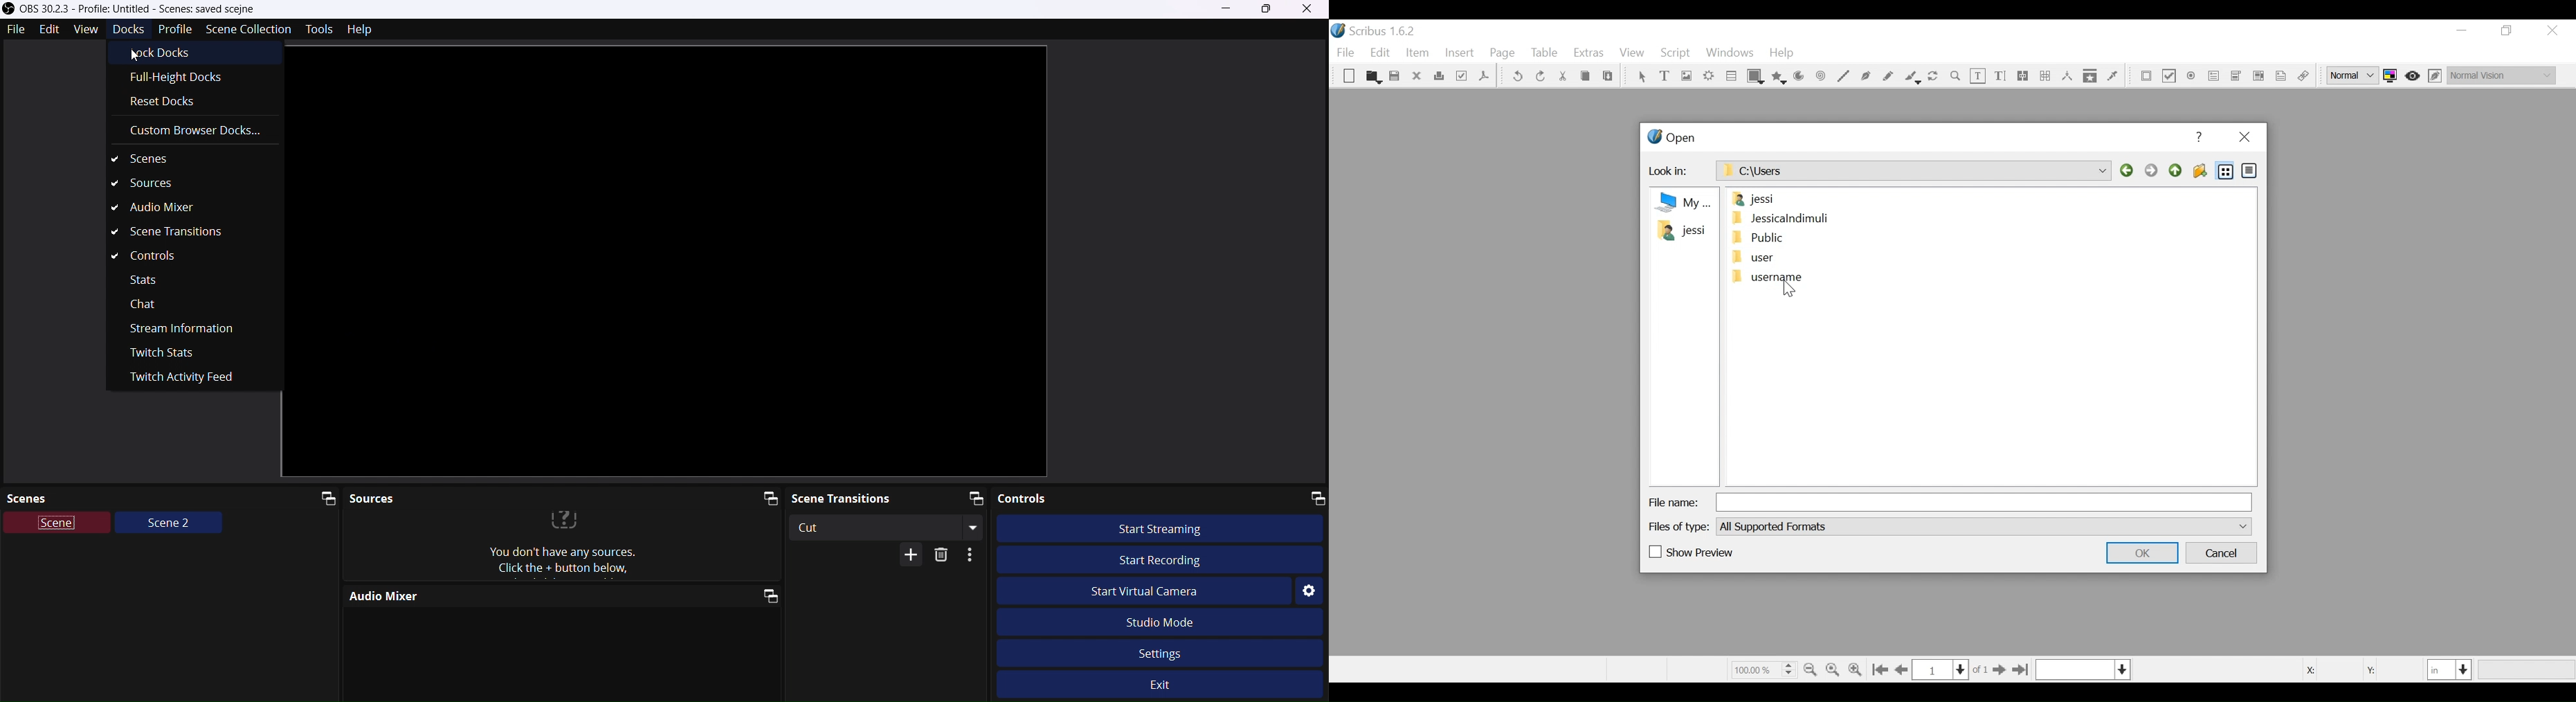  Describe the element at coordinates (144, 308) in the screenshot. I see `Chat` at that location.